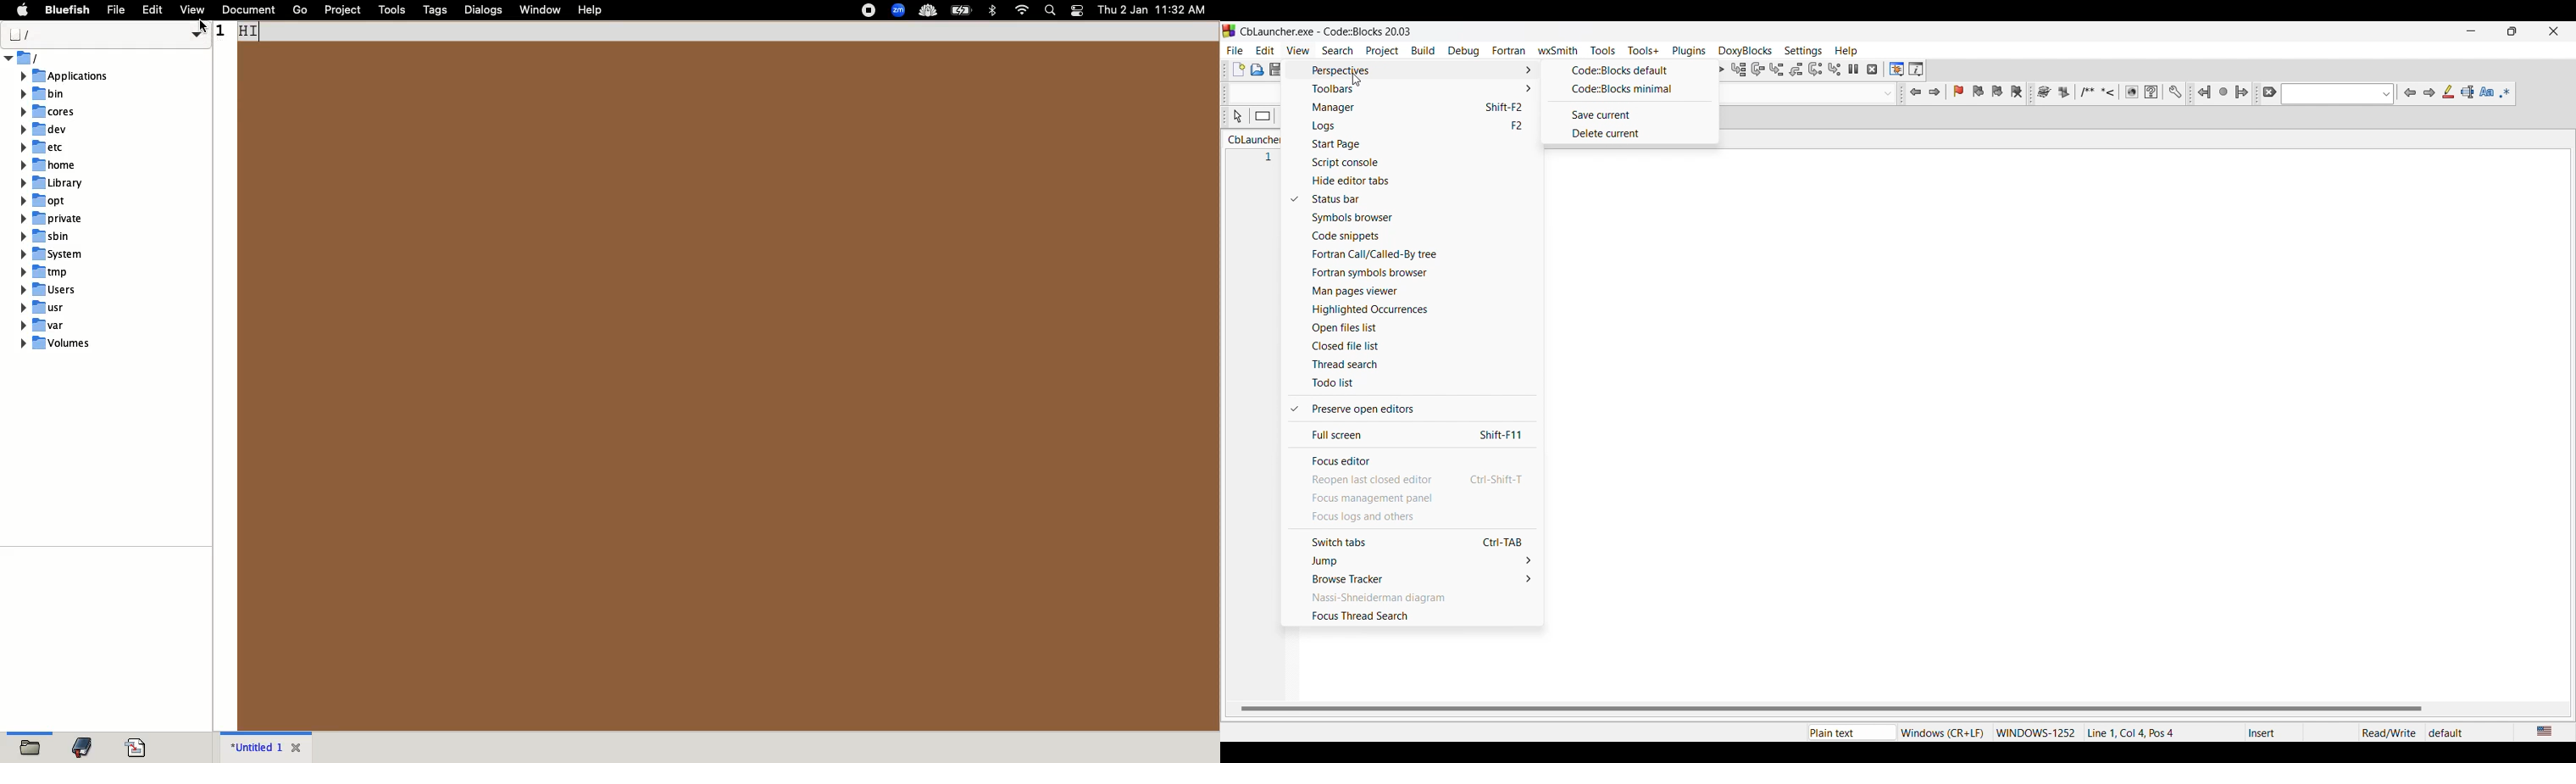 This screenshot has width=2576, height=784. What do you see at coordinates (1739, 69) in the screenshot?
I see `Run to cursor` at bounding box center [1739, 69].